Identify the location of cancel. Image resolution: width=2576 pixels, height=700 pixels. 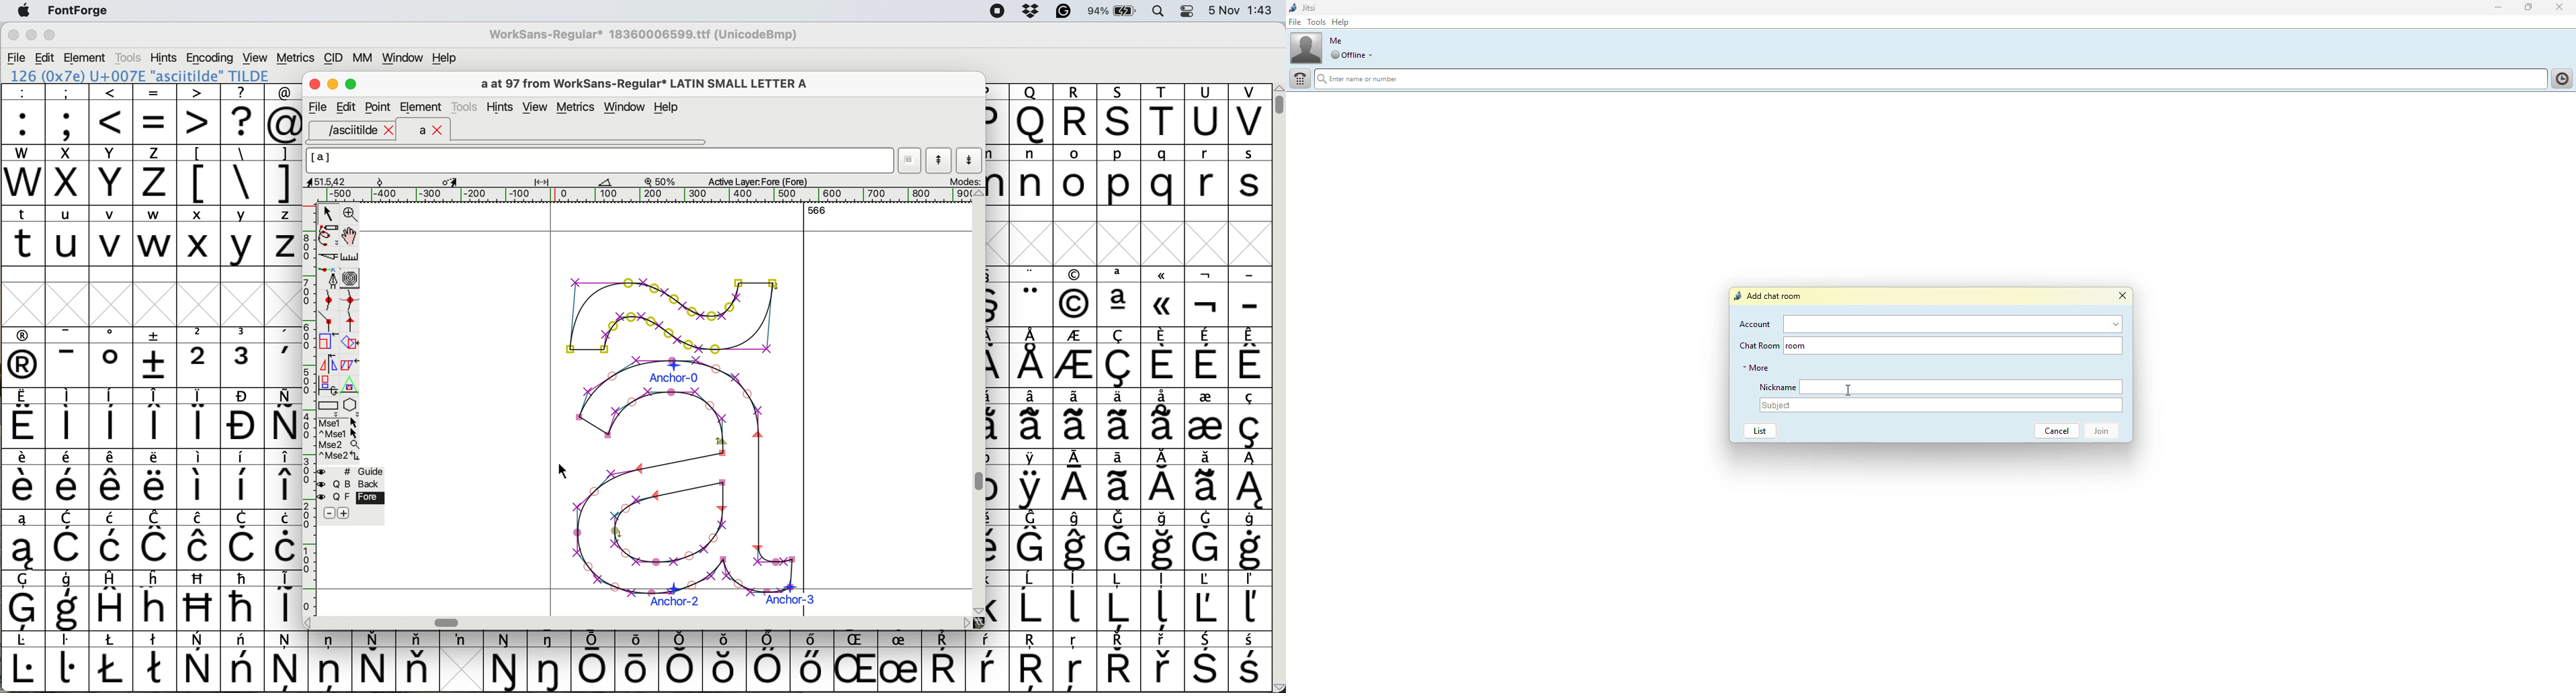
(2052, 431).